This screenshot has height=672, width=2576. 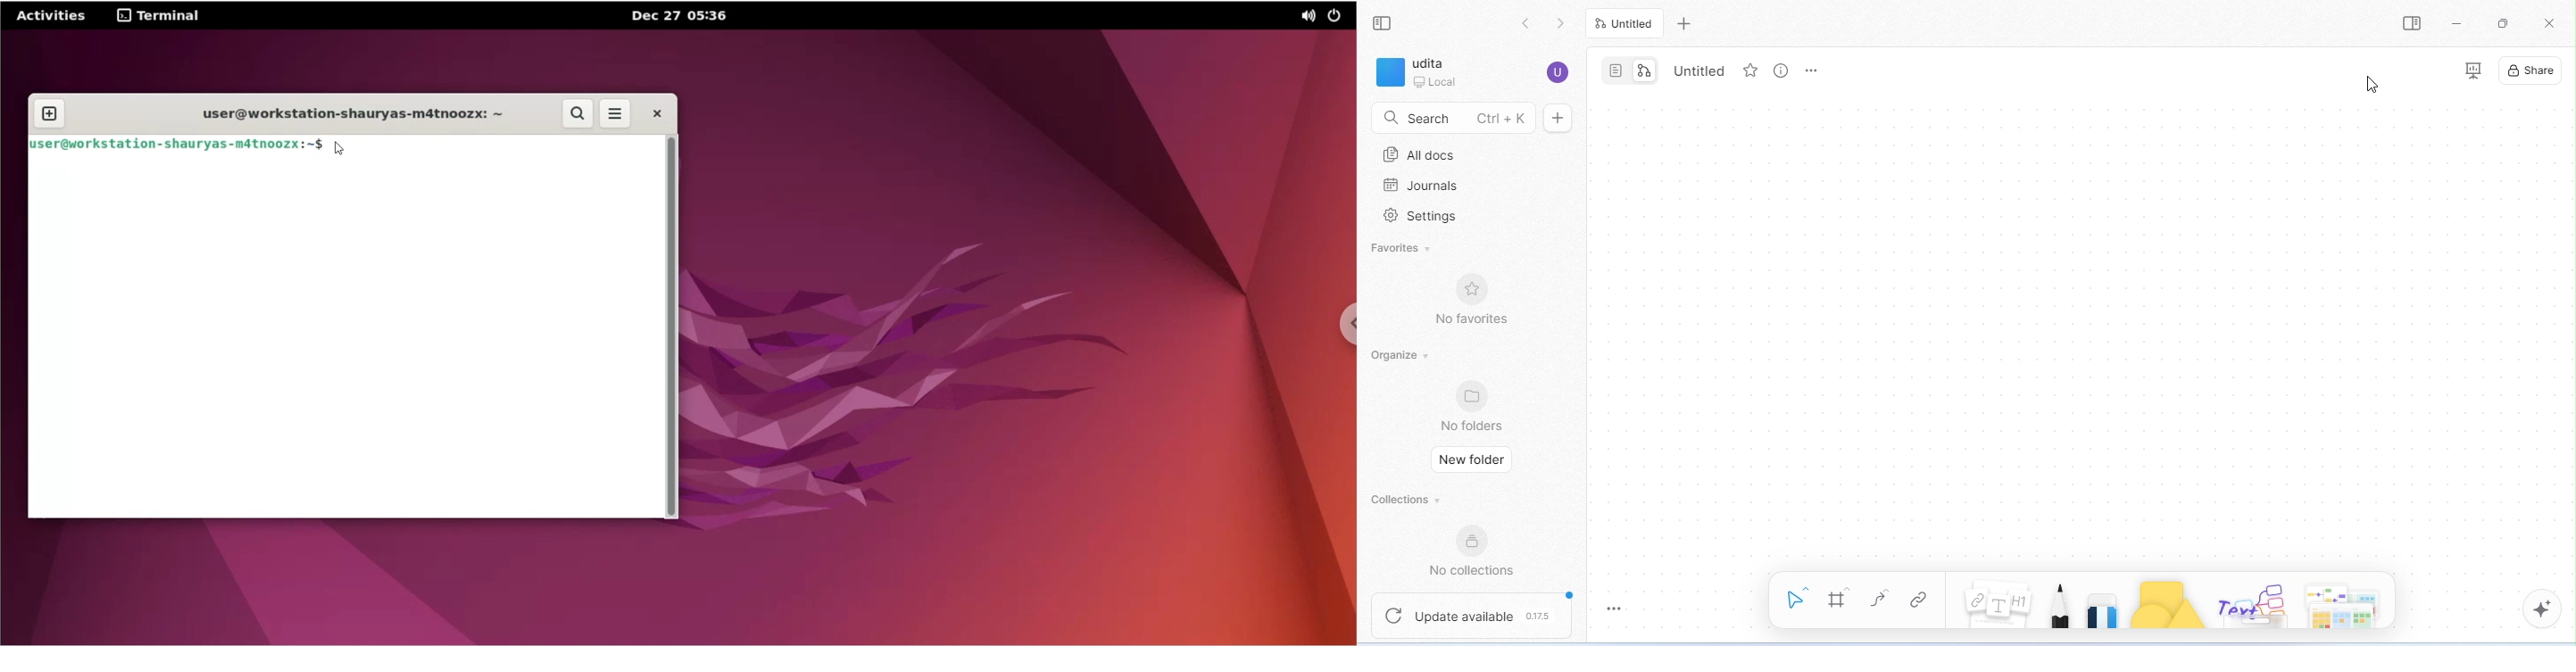 What do you see at coordinates (576, 114) in the screenshot?
I see `search button` at bounding box center [576, 114].